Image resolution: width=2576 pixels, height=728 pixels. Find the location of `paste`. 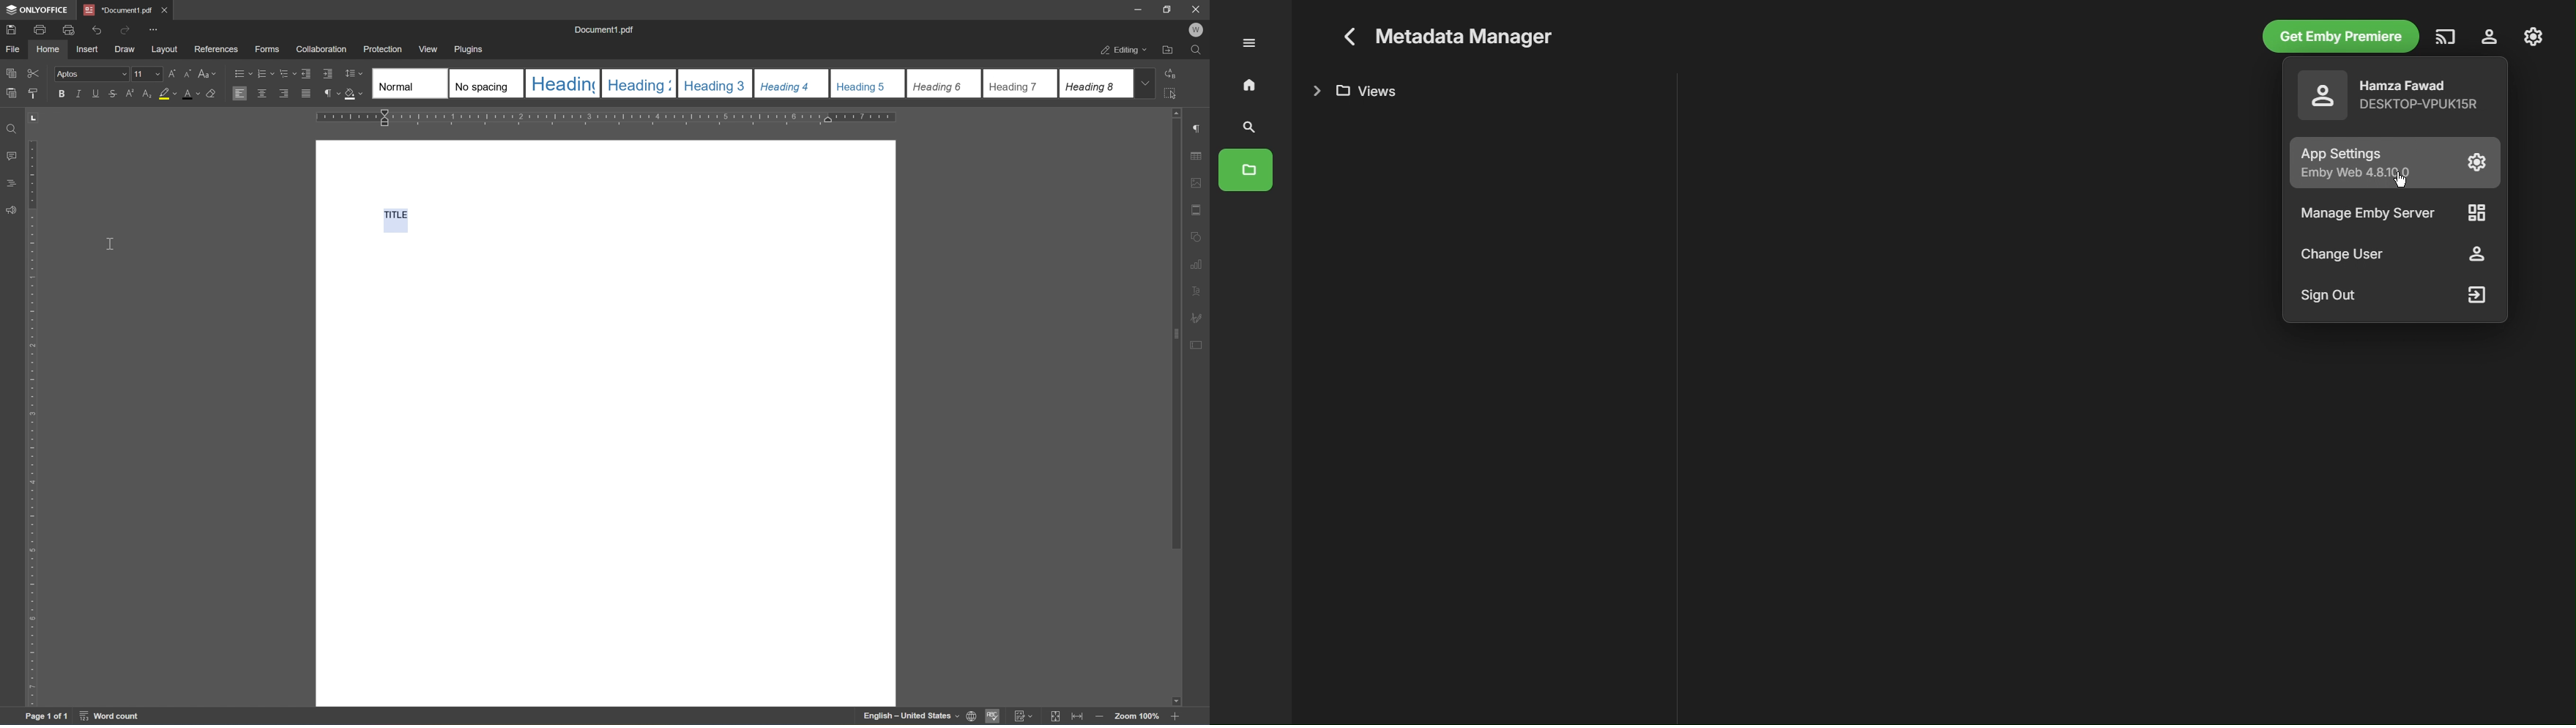

paste is located at coordinates (11, 93).